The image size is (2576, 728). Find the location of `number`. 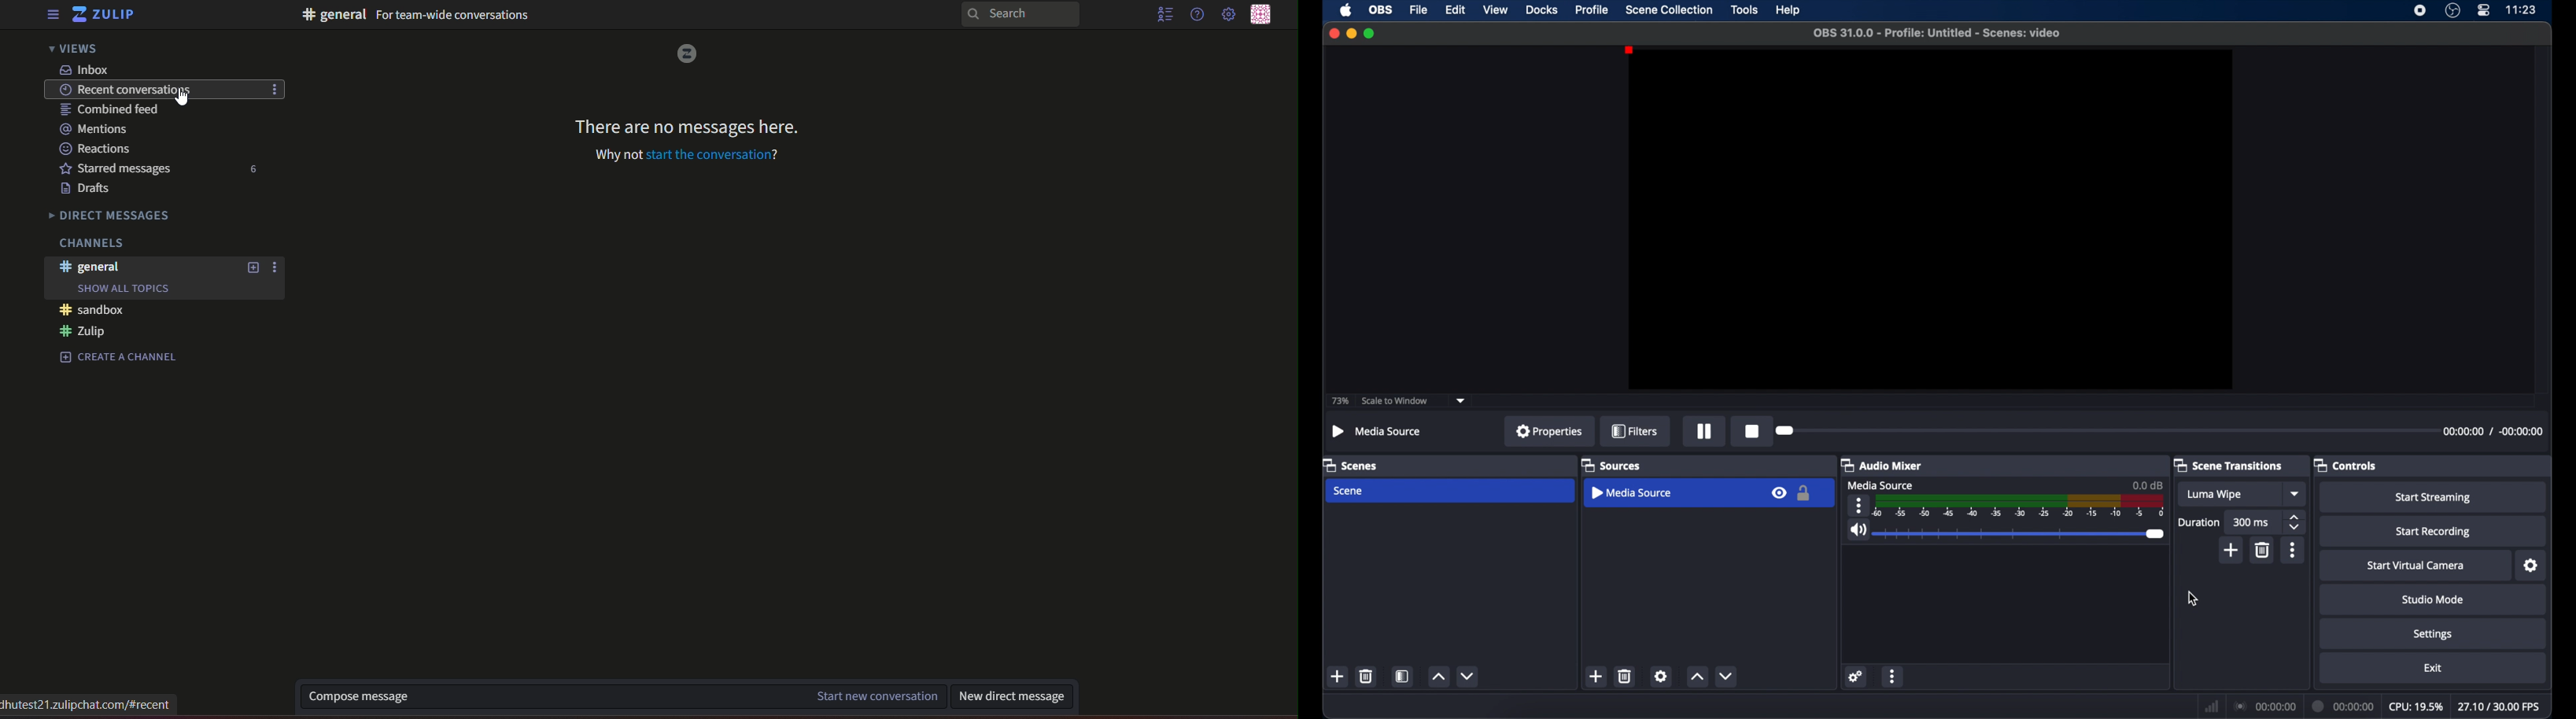

number is located at coordinates (255, 169).